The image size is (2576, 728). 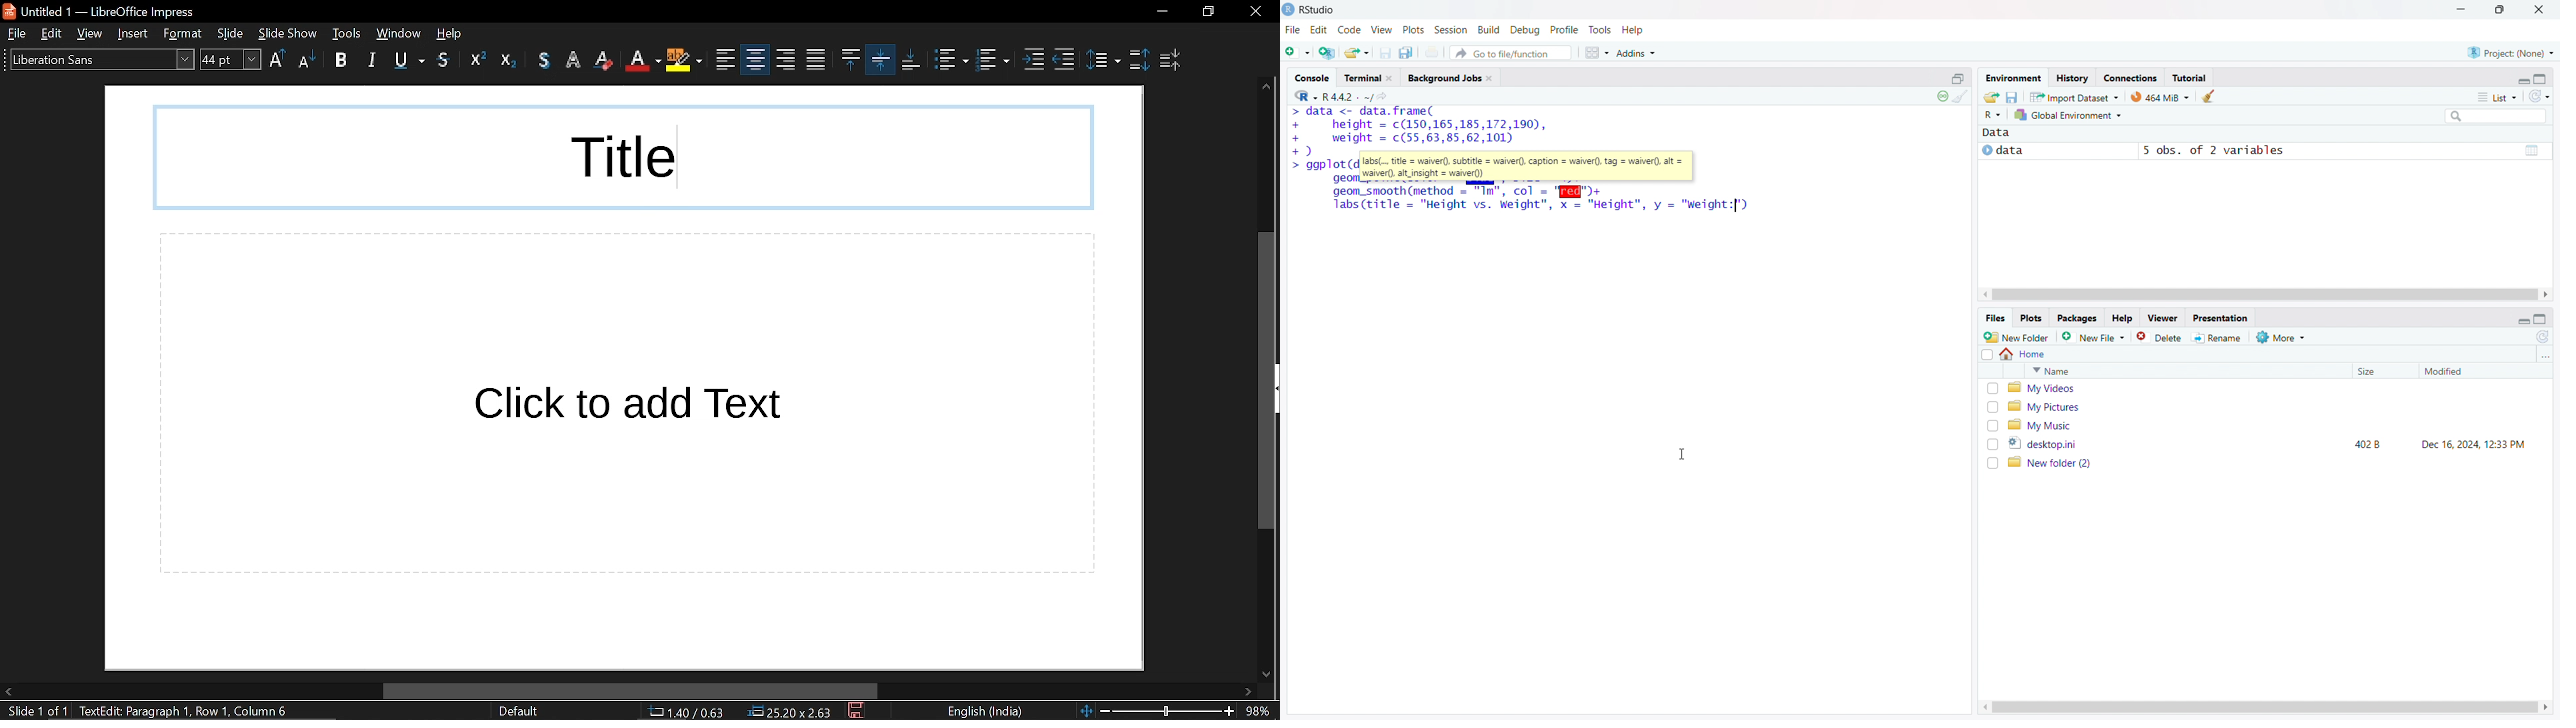 What do you see at coordinates (1362, 112) in the screenshot?
I see `> data <- data.trame(` at bounding box center [1362, 112].